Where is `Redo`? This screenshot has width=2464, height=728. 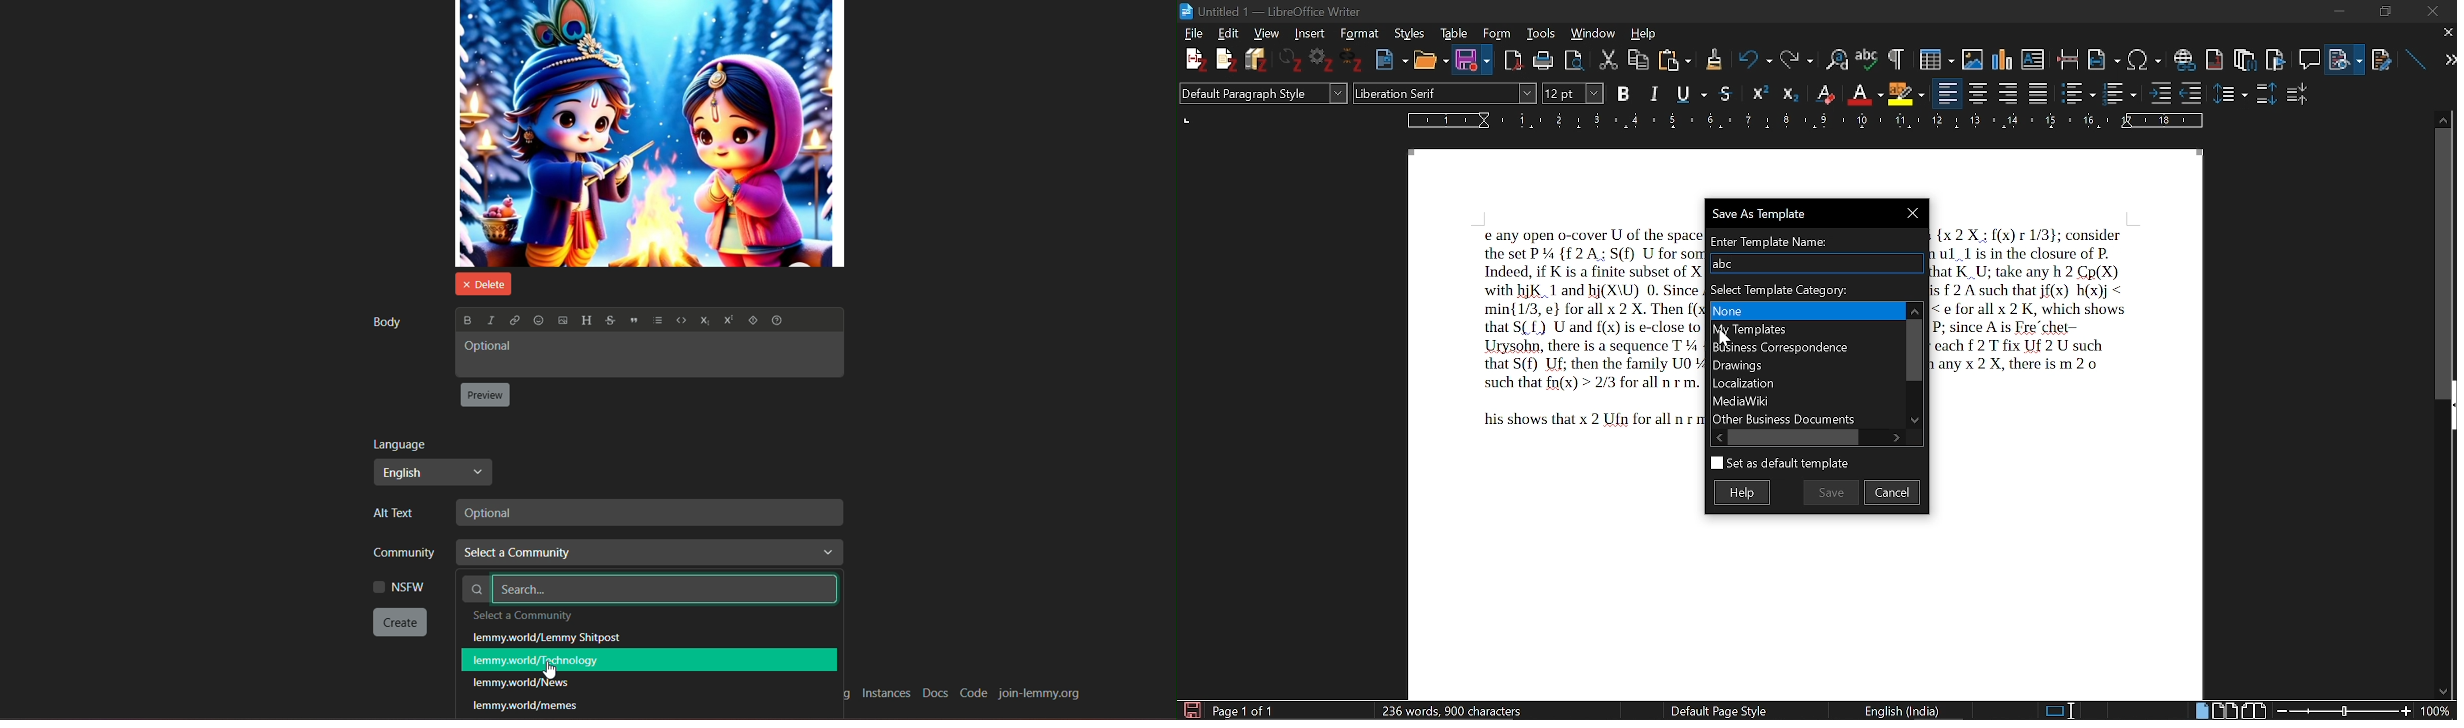
Redo is located at coordinates (1794, 58).